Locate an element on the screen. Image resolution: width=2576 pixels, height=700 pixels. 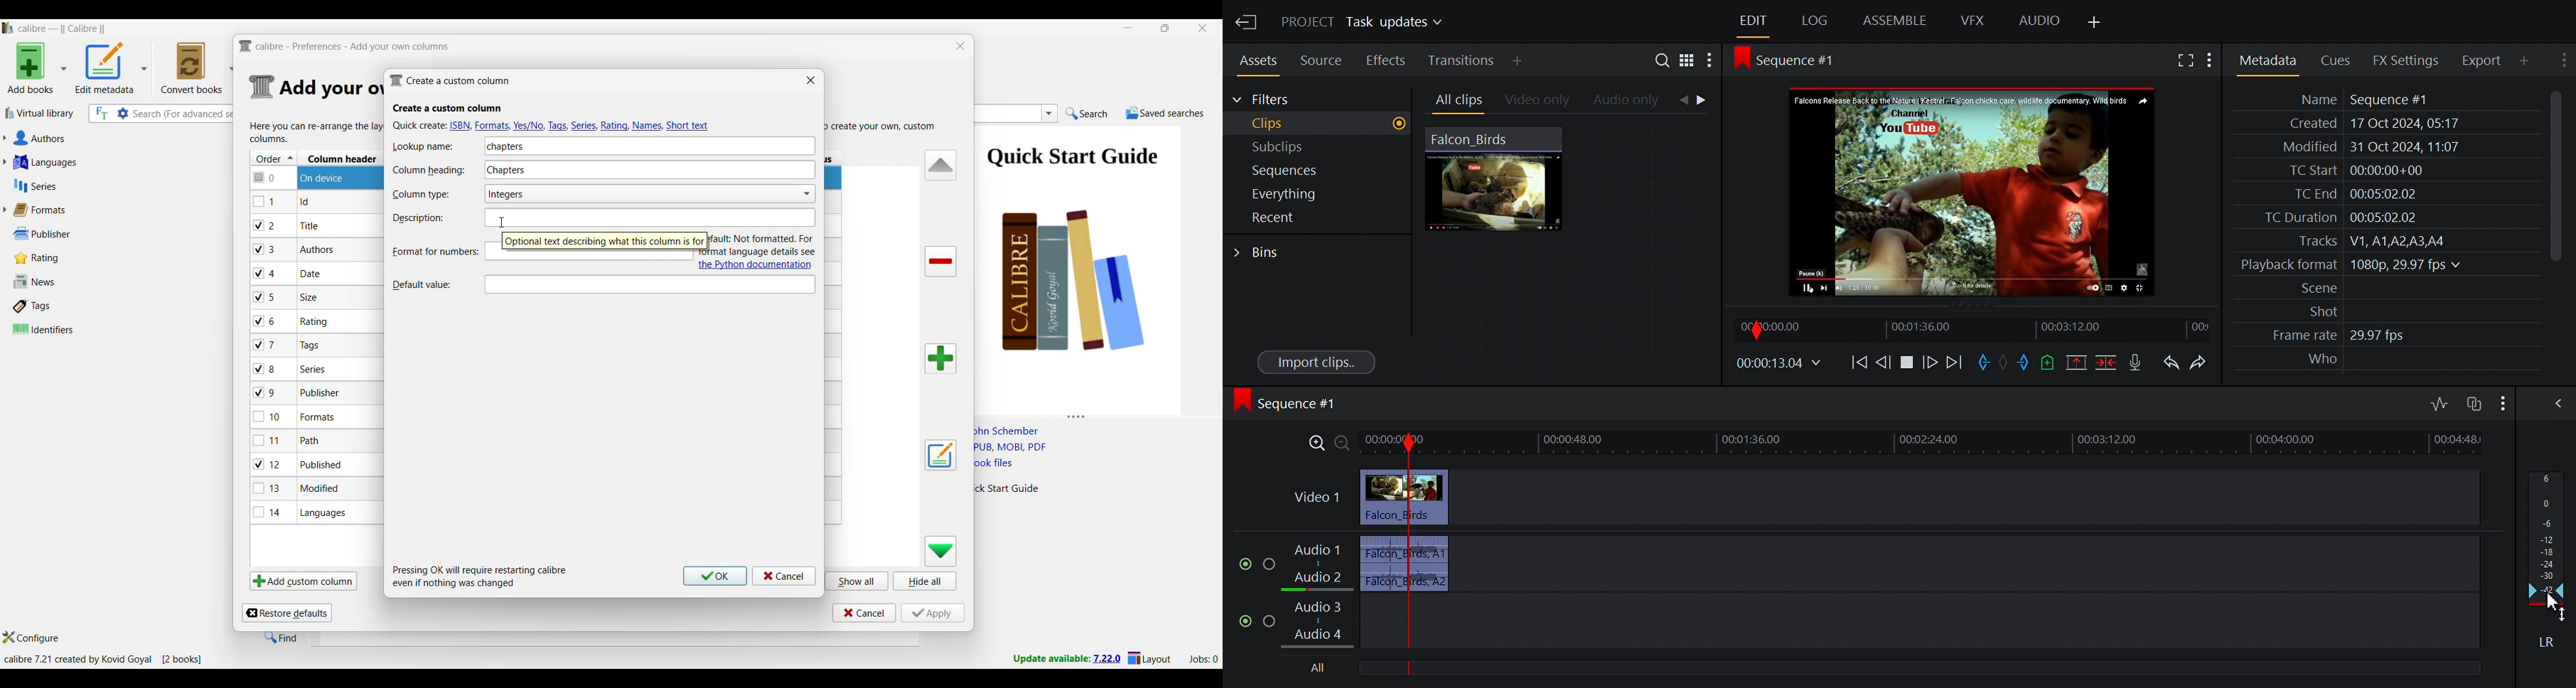
Column type options is located at coordinates (602, 195).